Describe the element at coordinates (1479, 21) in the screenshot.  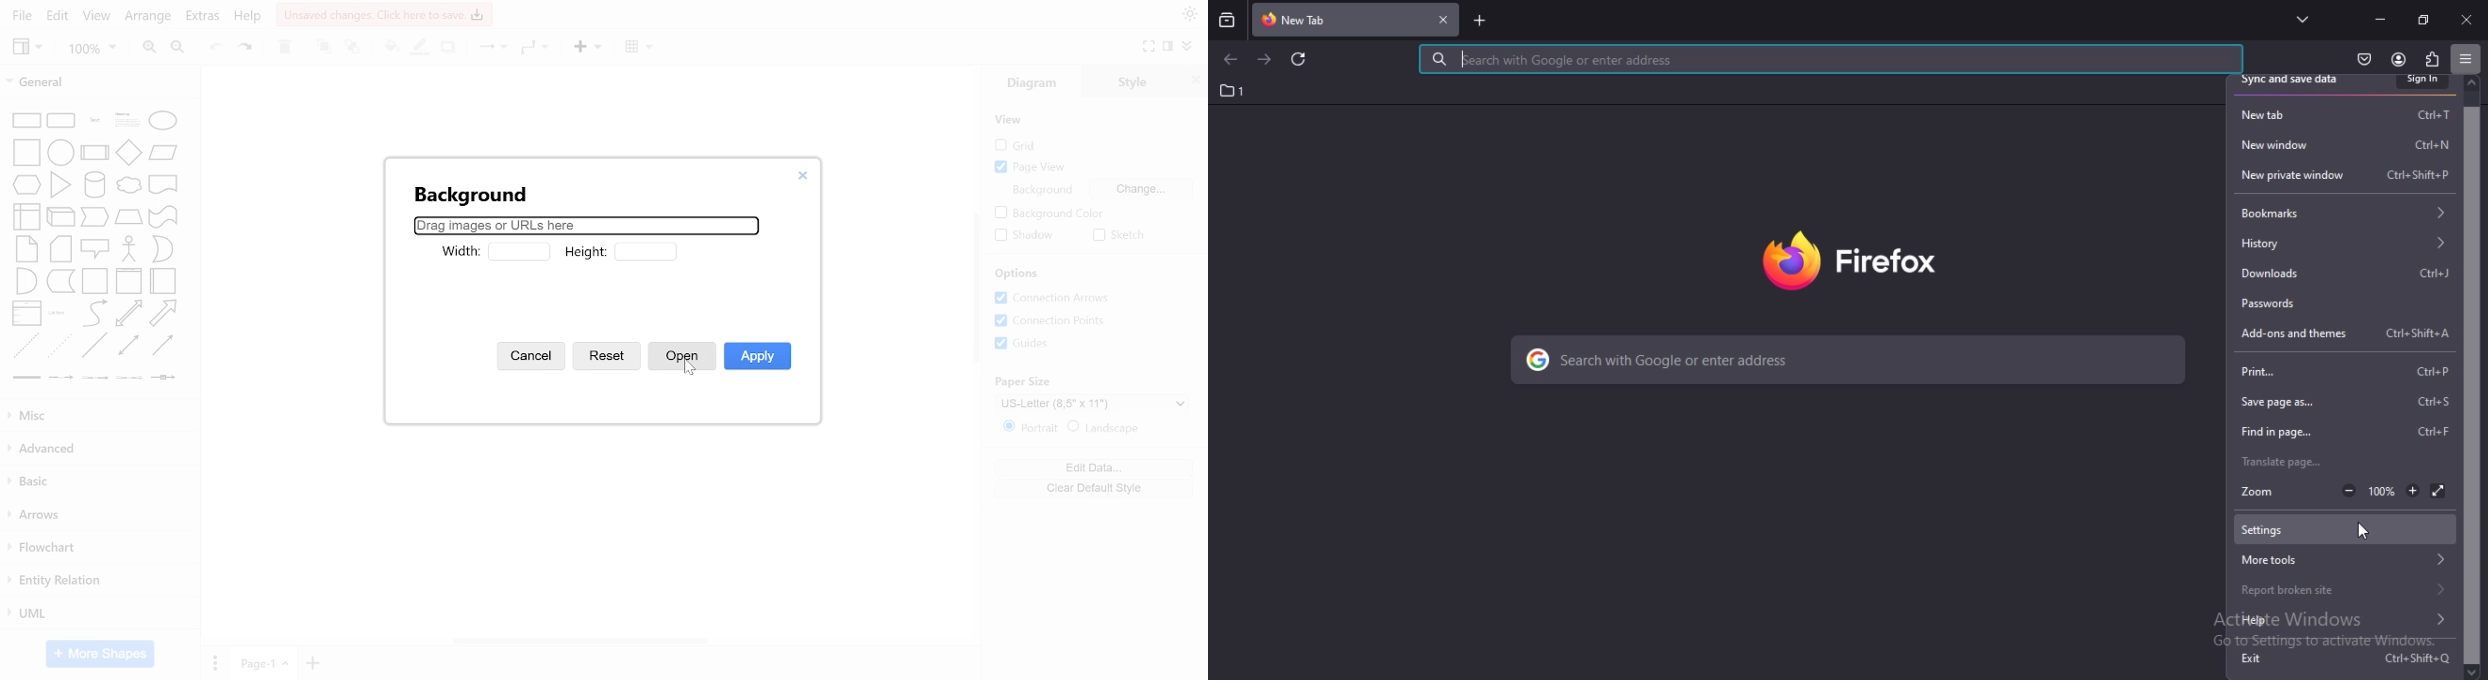
I see `new tab` at that location.